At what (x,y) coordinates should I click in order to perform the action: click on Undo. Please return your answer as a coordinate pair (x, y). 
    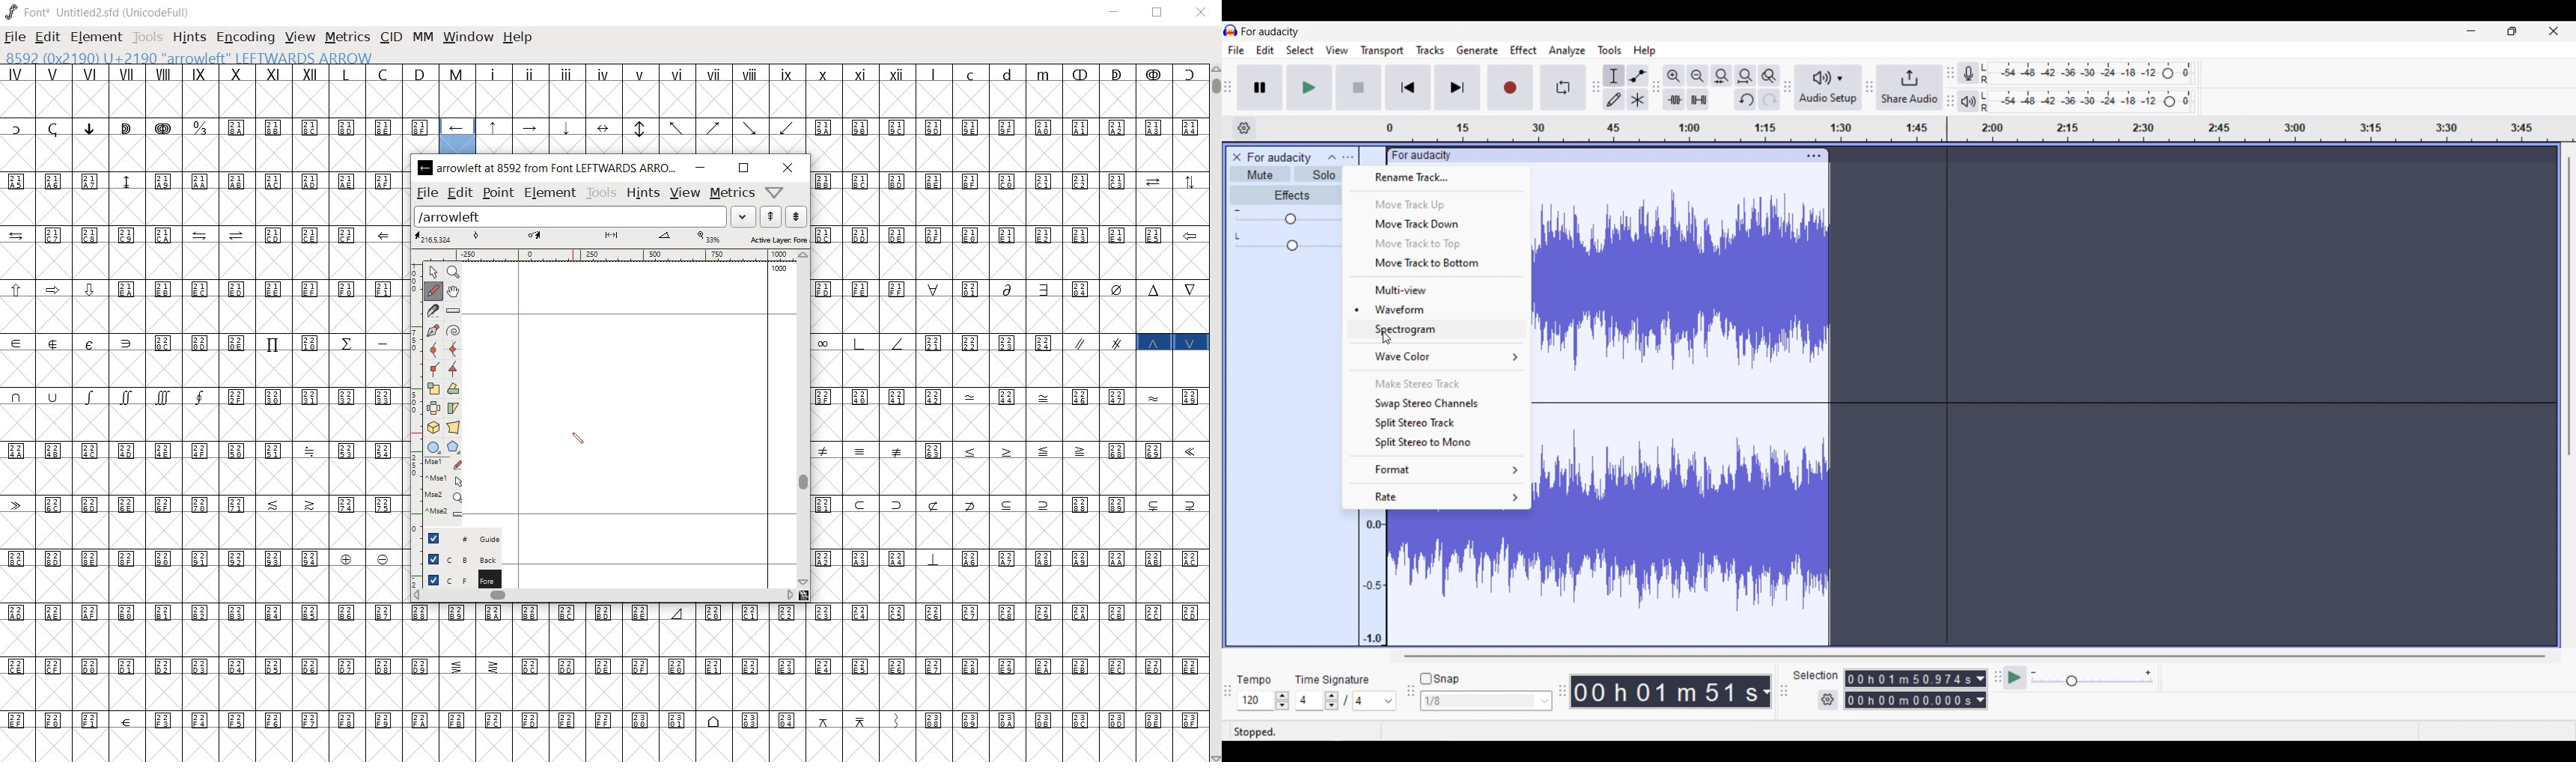
    Looking at the image, I should click on (1746, 99).